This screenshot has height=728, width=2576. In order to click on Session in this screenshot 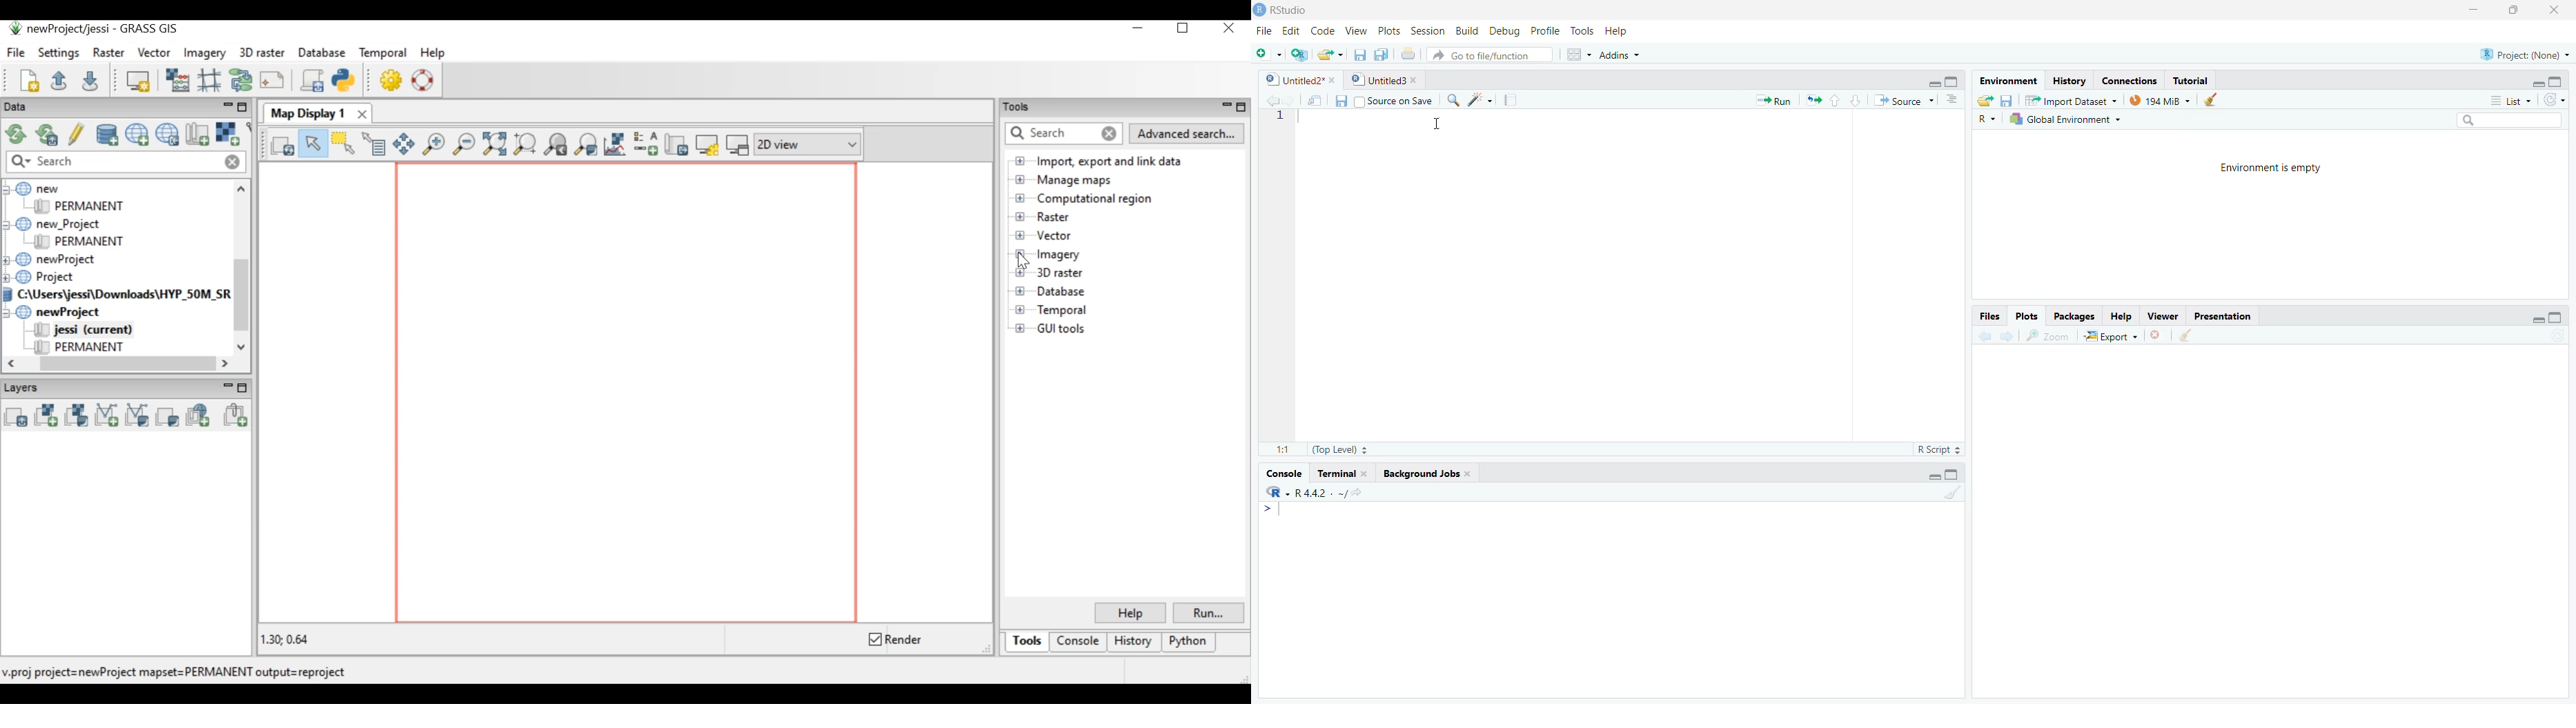, I will do `click(1428, 30)`.